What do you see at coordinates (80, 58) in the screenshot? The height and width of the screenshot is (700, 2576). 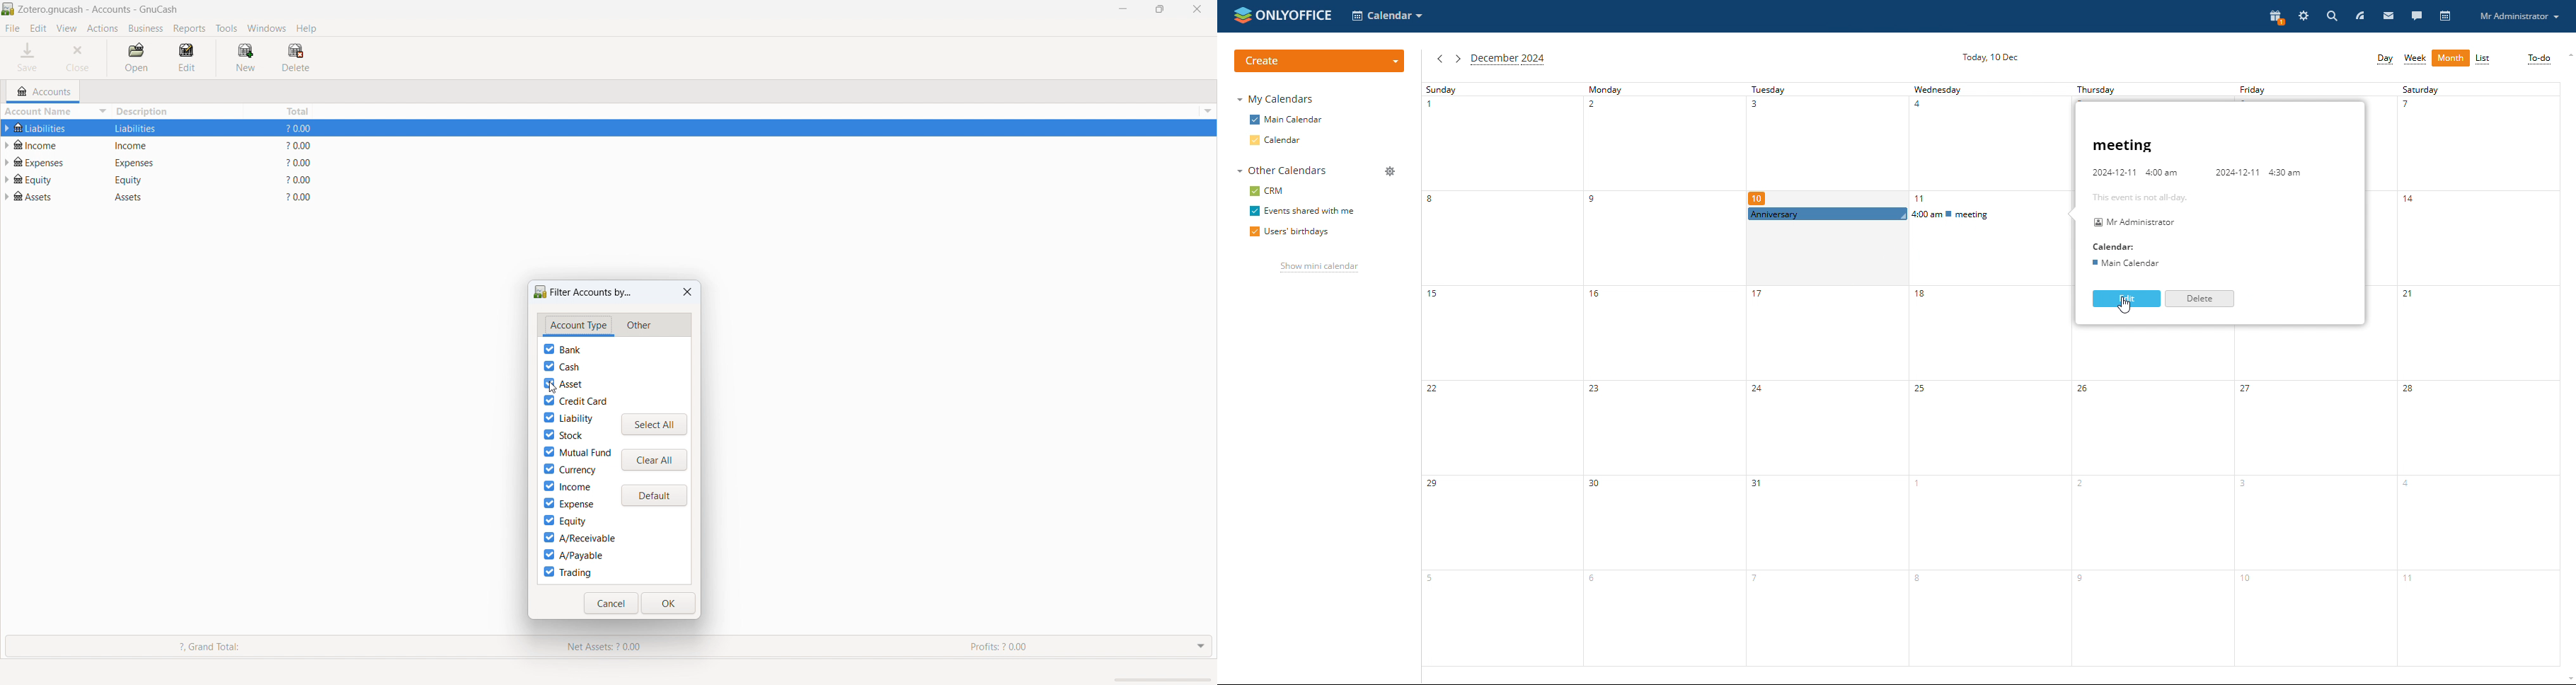 I see `close` at bounding box center [80, 58].